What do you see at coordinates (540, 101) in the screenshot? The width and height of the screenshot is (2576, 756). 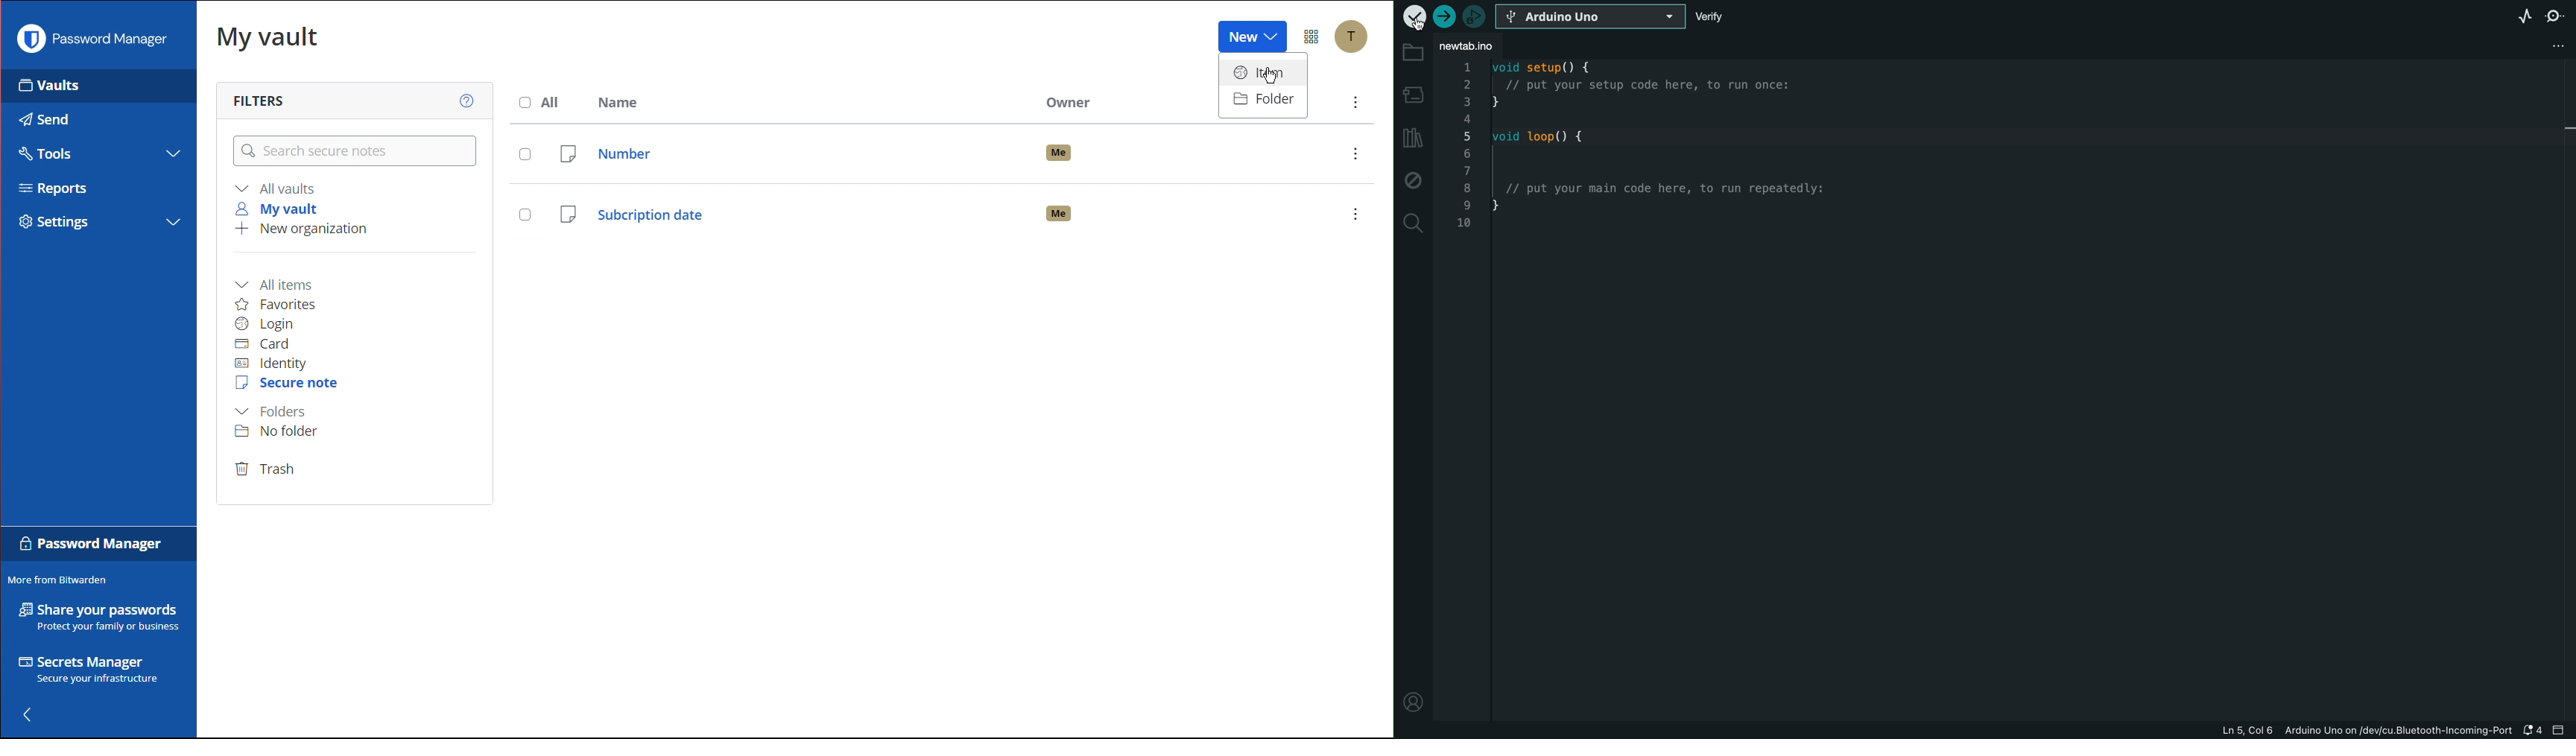 I see `All` at bounding box center [540, 101].